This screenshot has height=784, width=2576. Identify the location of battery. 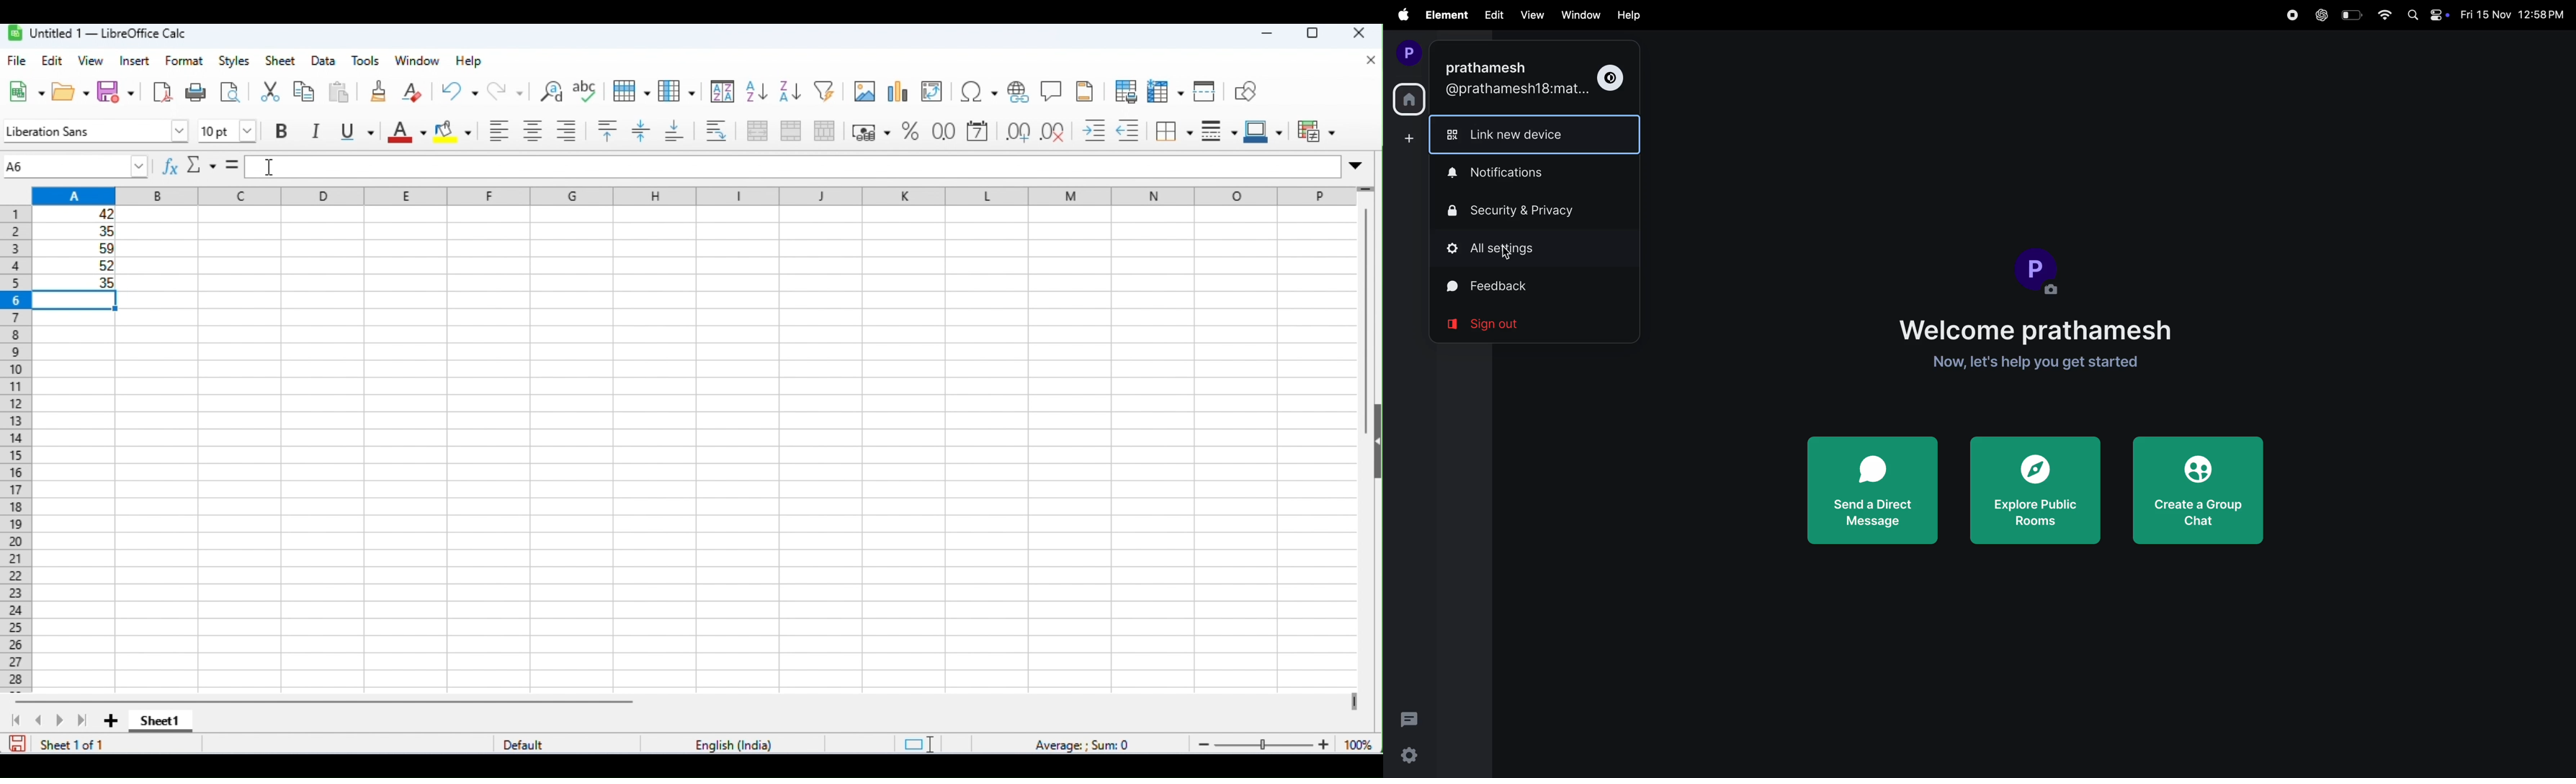
(2351, 15).